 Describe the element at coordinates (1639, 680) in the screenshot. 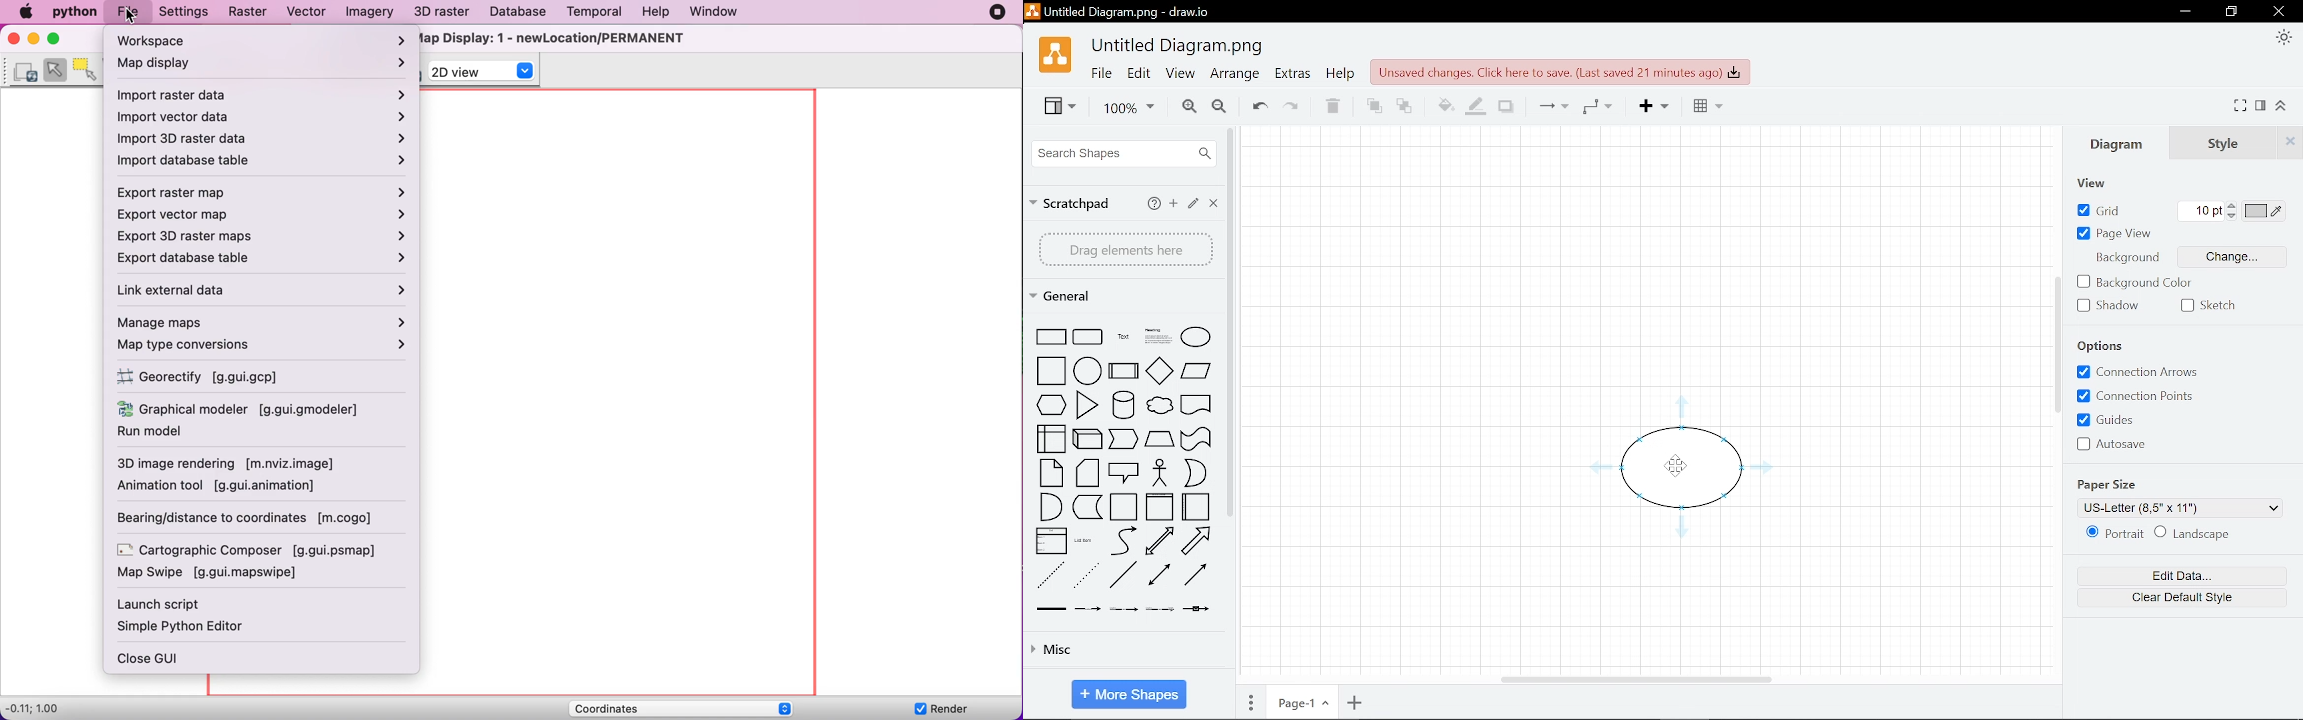

I see `Horizontal scrollbar` at that location.